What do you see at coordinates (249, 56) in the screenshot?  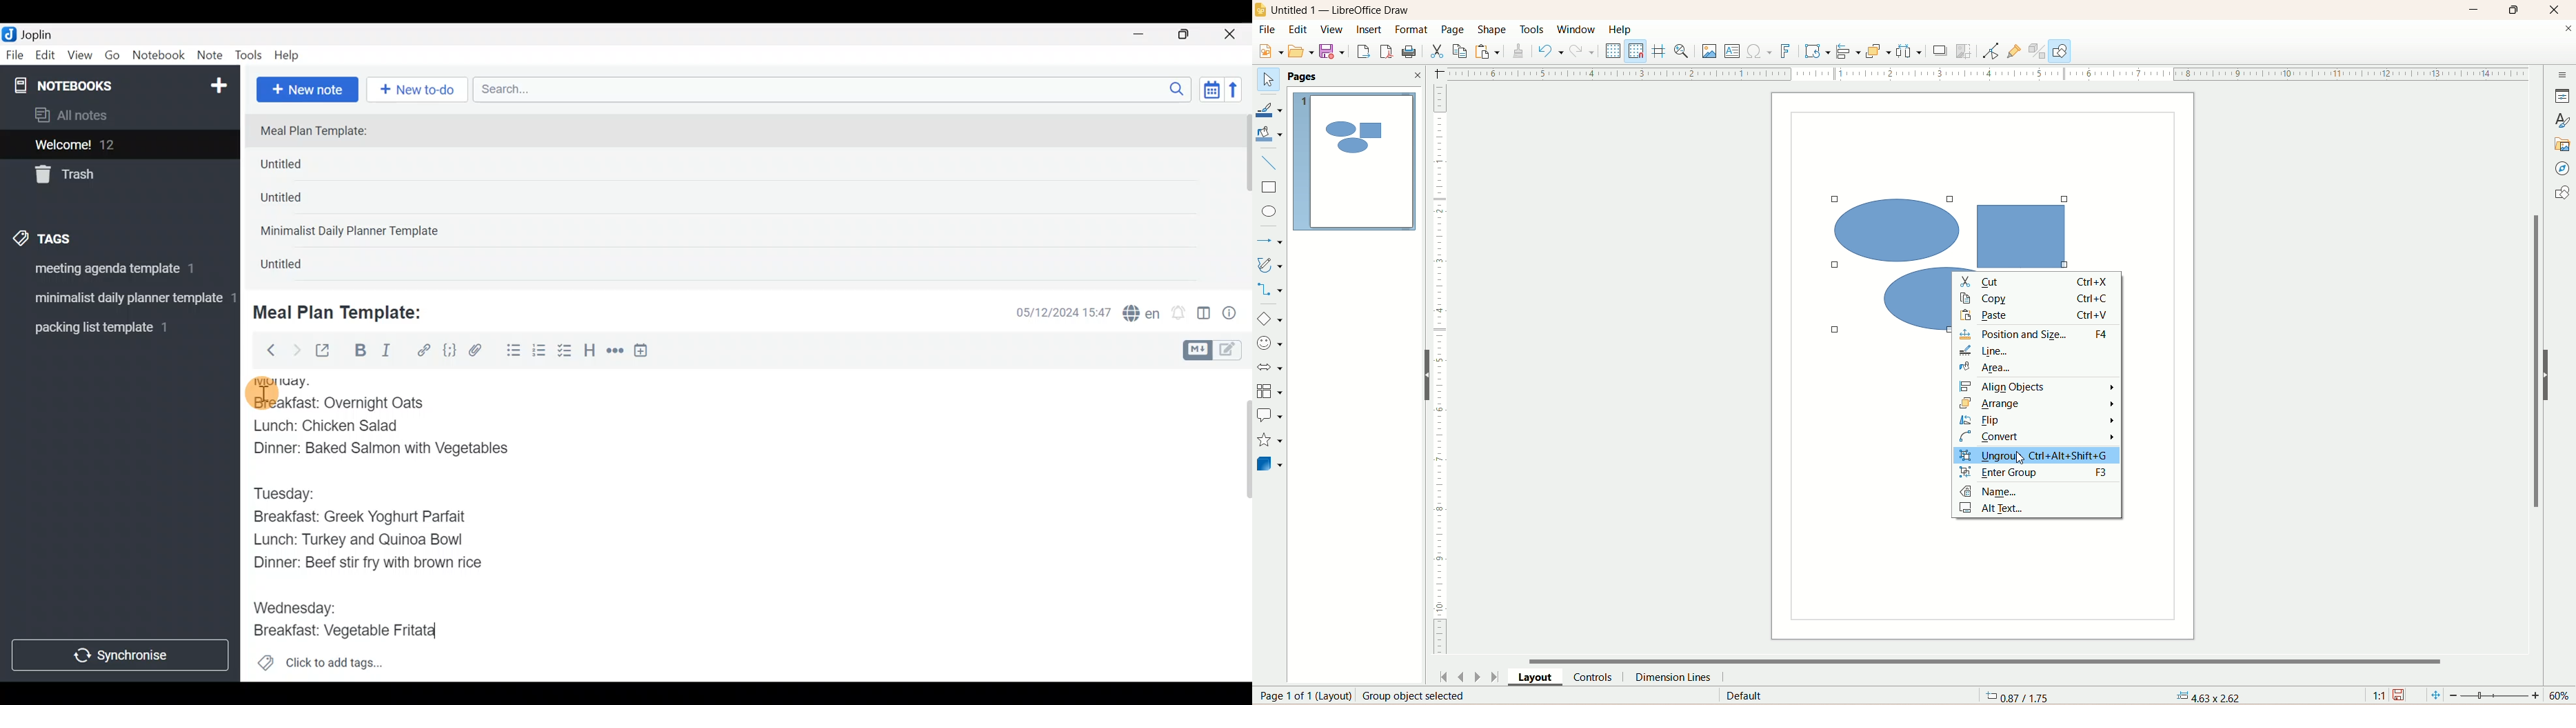 I see `Tools` at bounding box center [249, 56].